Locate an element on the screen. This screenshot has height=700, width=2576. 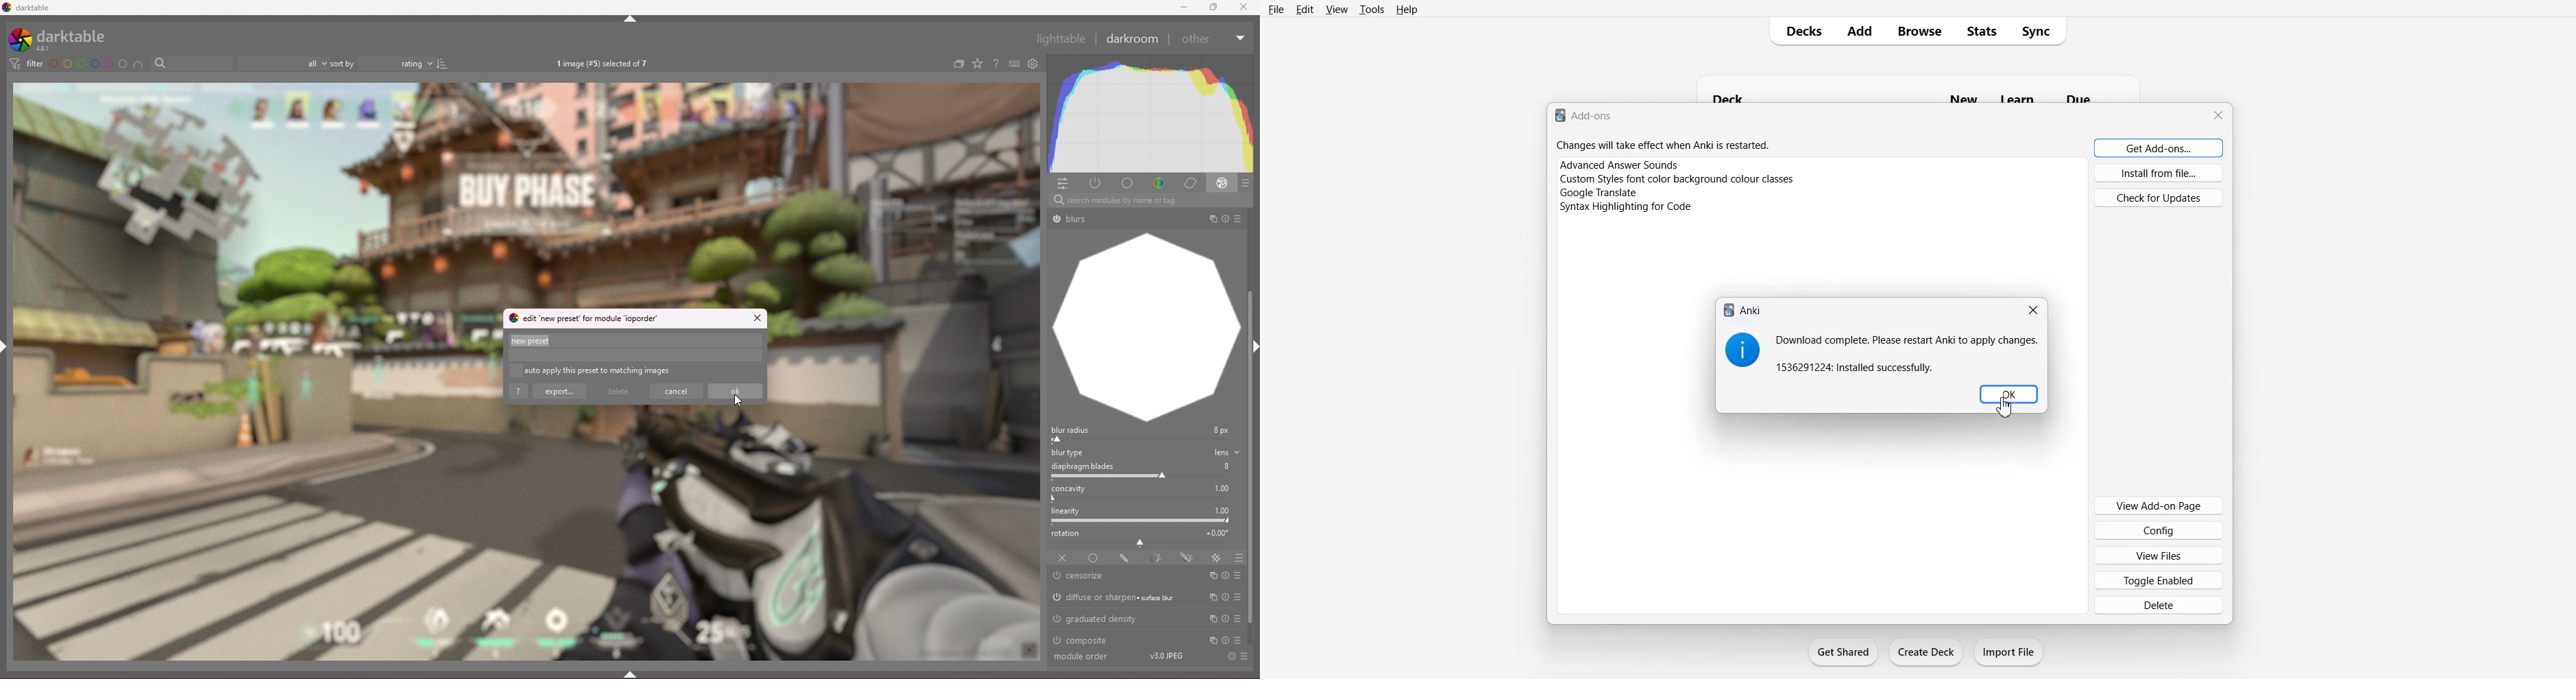
uniformly is located at coordinates (1093, 558).